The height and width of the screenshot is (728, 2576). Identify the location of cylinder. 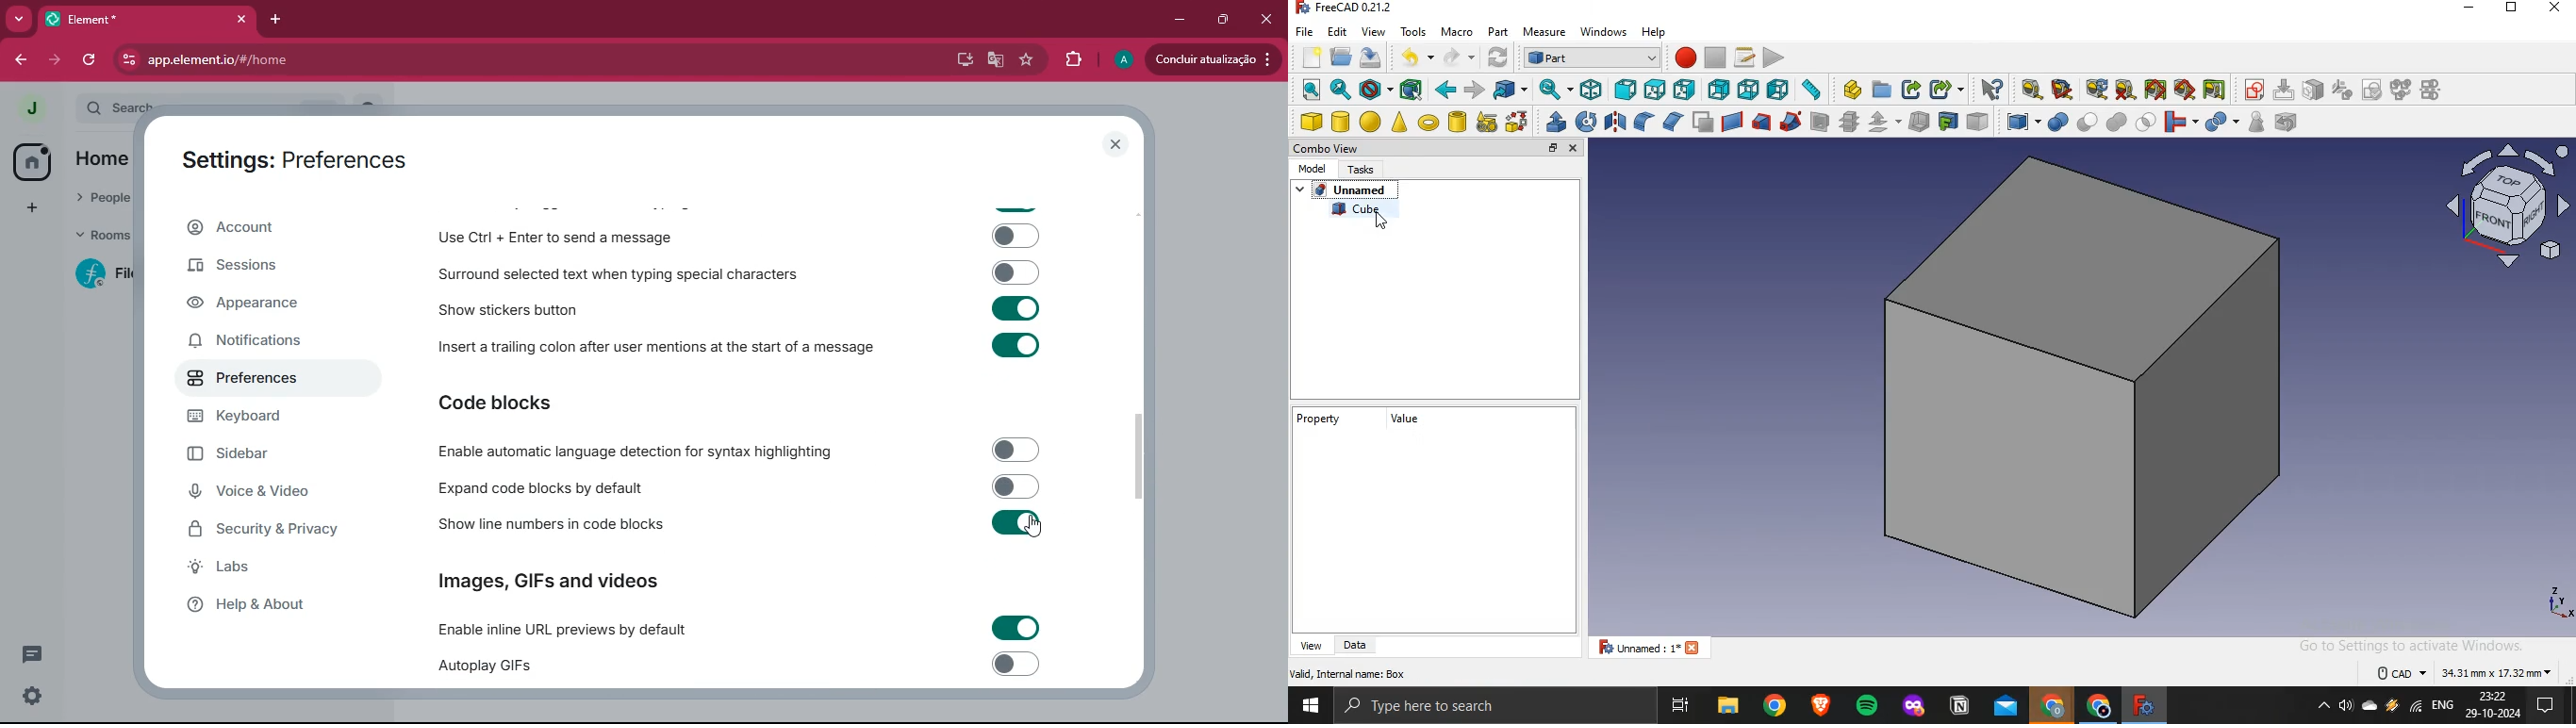
(1342, 122).